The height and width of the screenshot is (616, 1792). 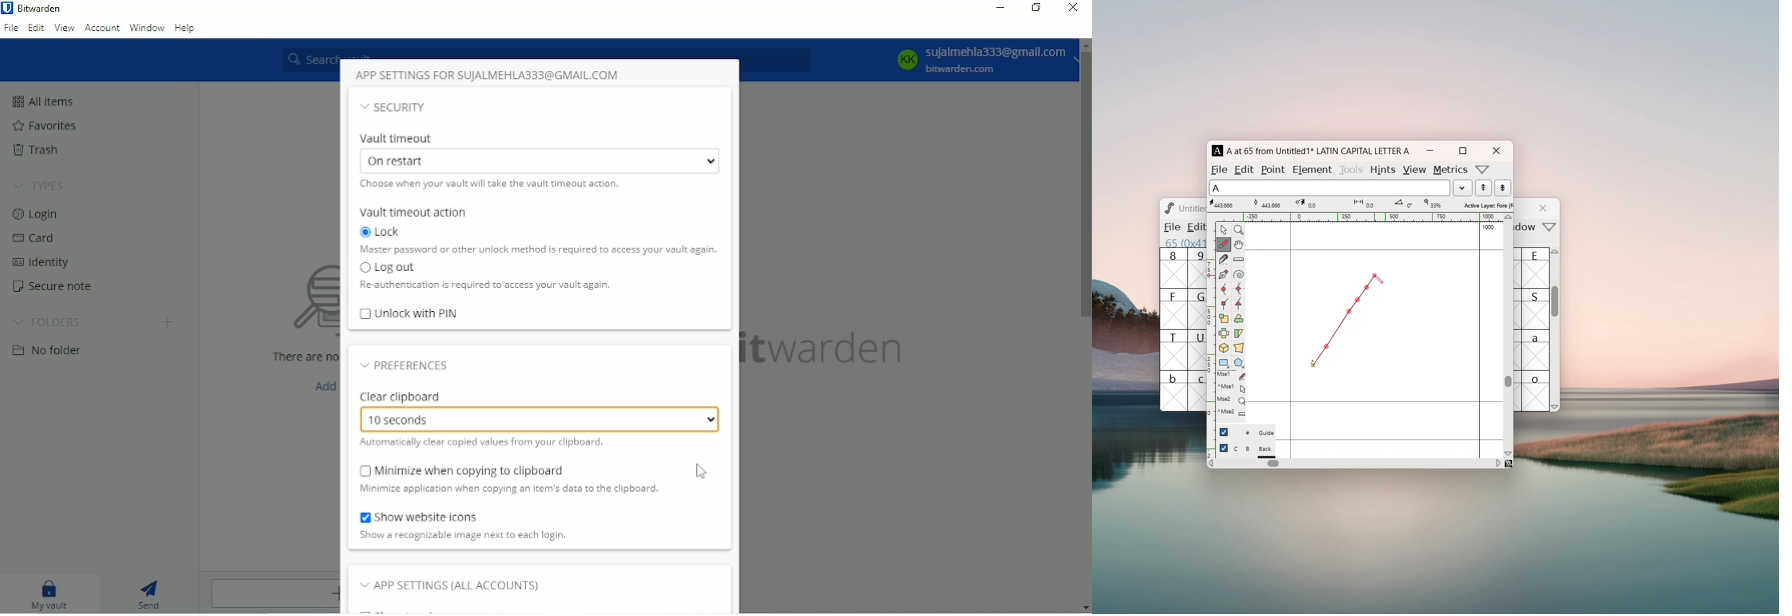 What do you see at coordinates (538, 152) in the screenshot?
I see `Vault timeout` at bounding box center [538, 152].